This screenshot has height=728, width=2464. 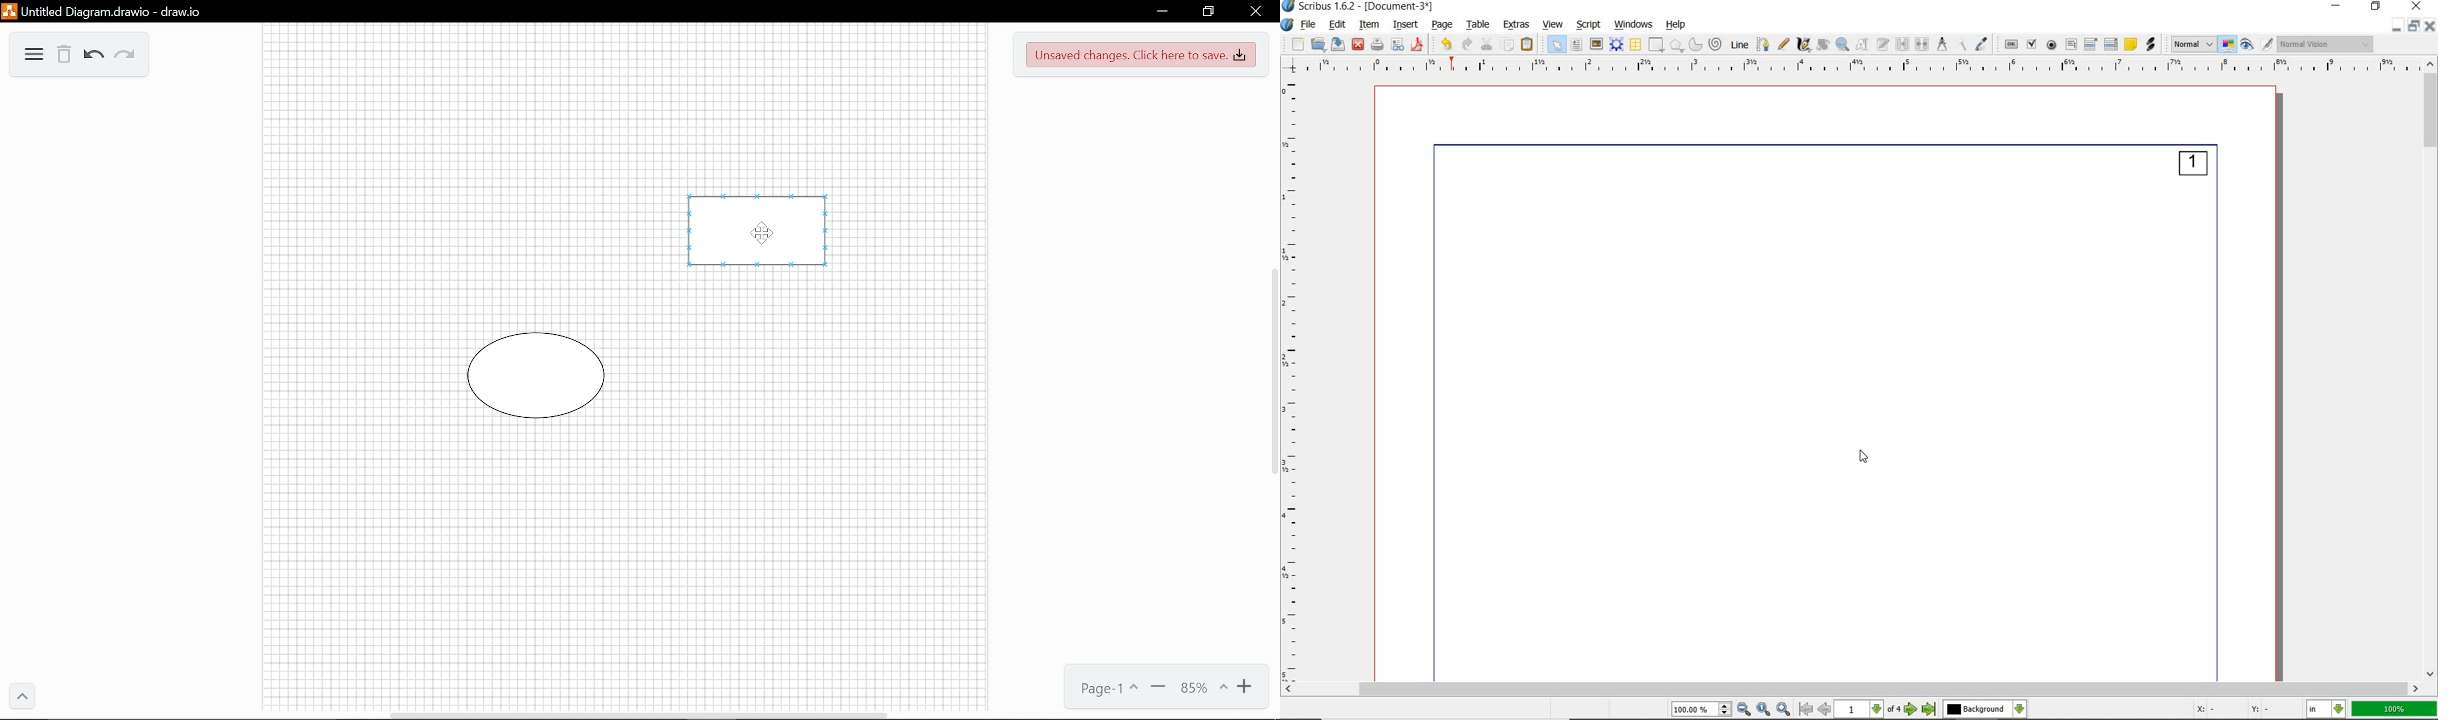 I want to click on table, so click(x=1477, y=25).